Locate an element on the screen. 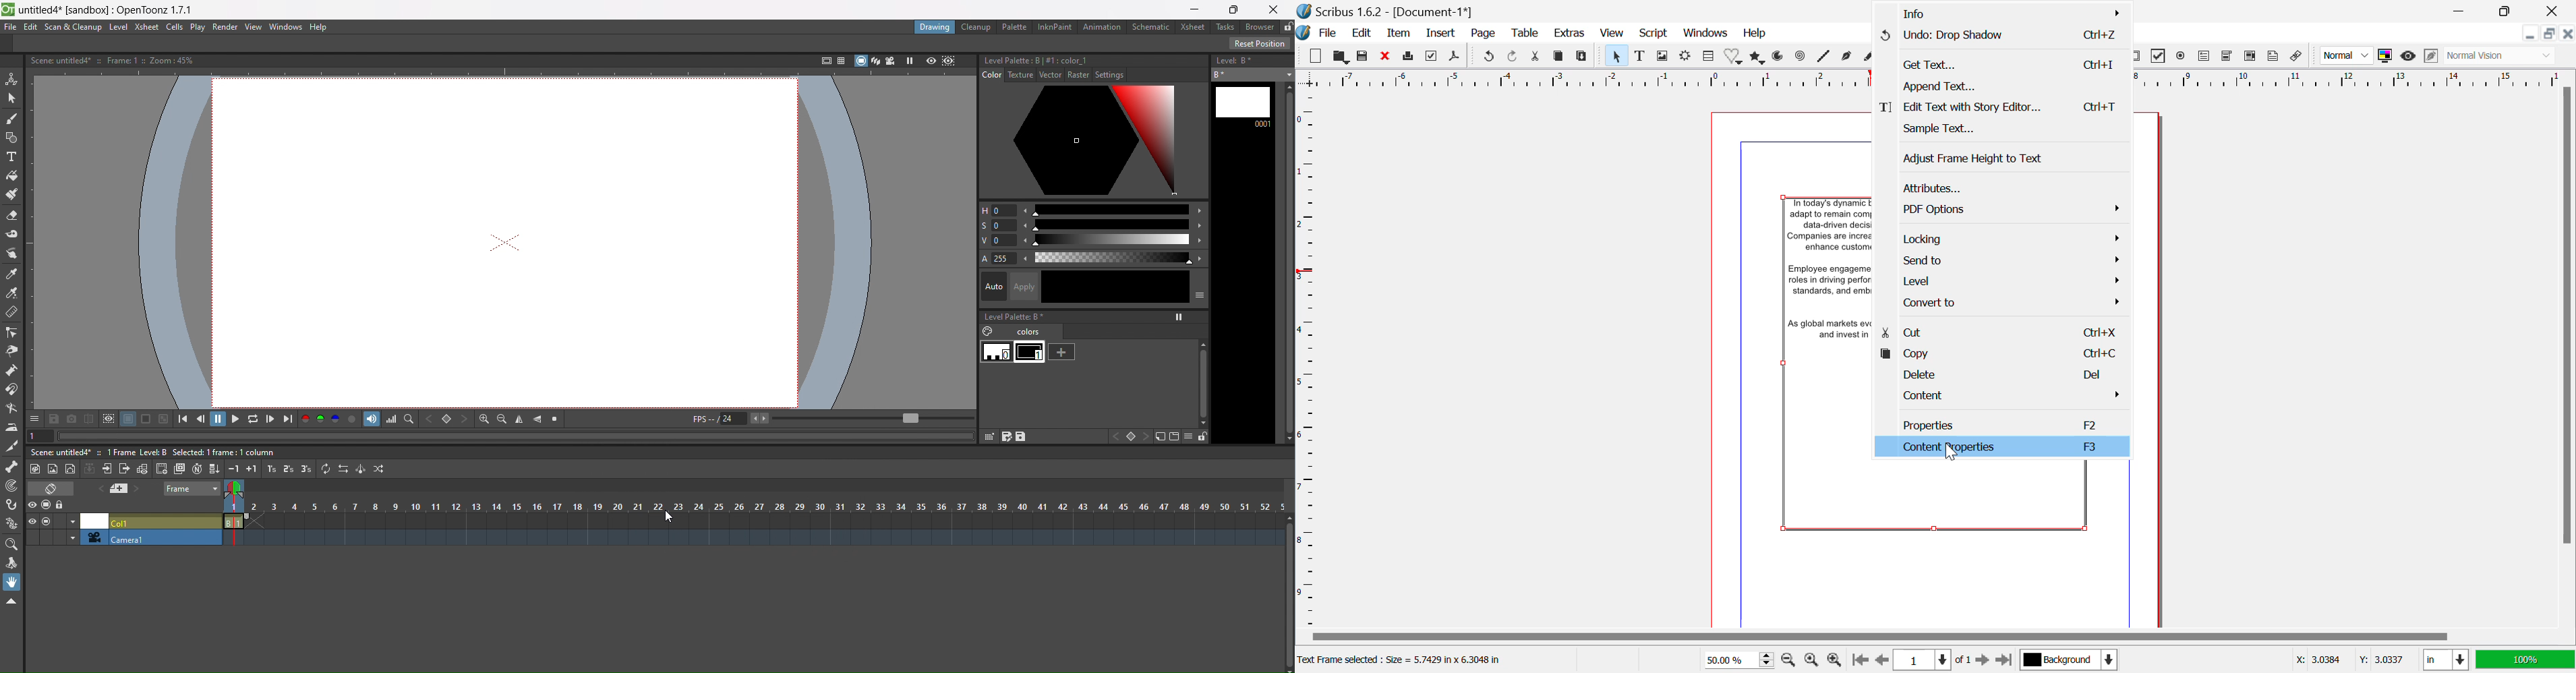  V is located at coordinates (1113, 240).